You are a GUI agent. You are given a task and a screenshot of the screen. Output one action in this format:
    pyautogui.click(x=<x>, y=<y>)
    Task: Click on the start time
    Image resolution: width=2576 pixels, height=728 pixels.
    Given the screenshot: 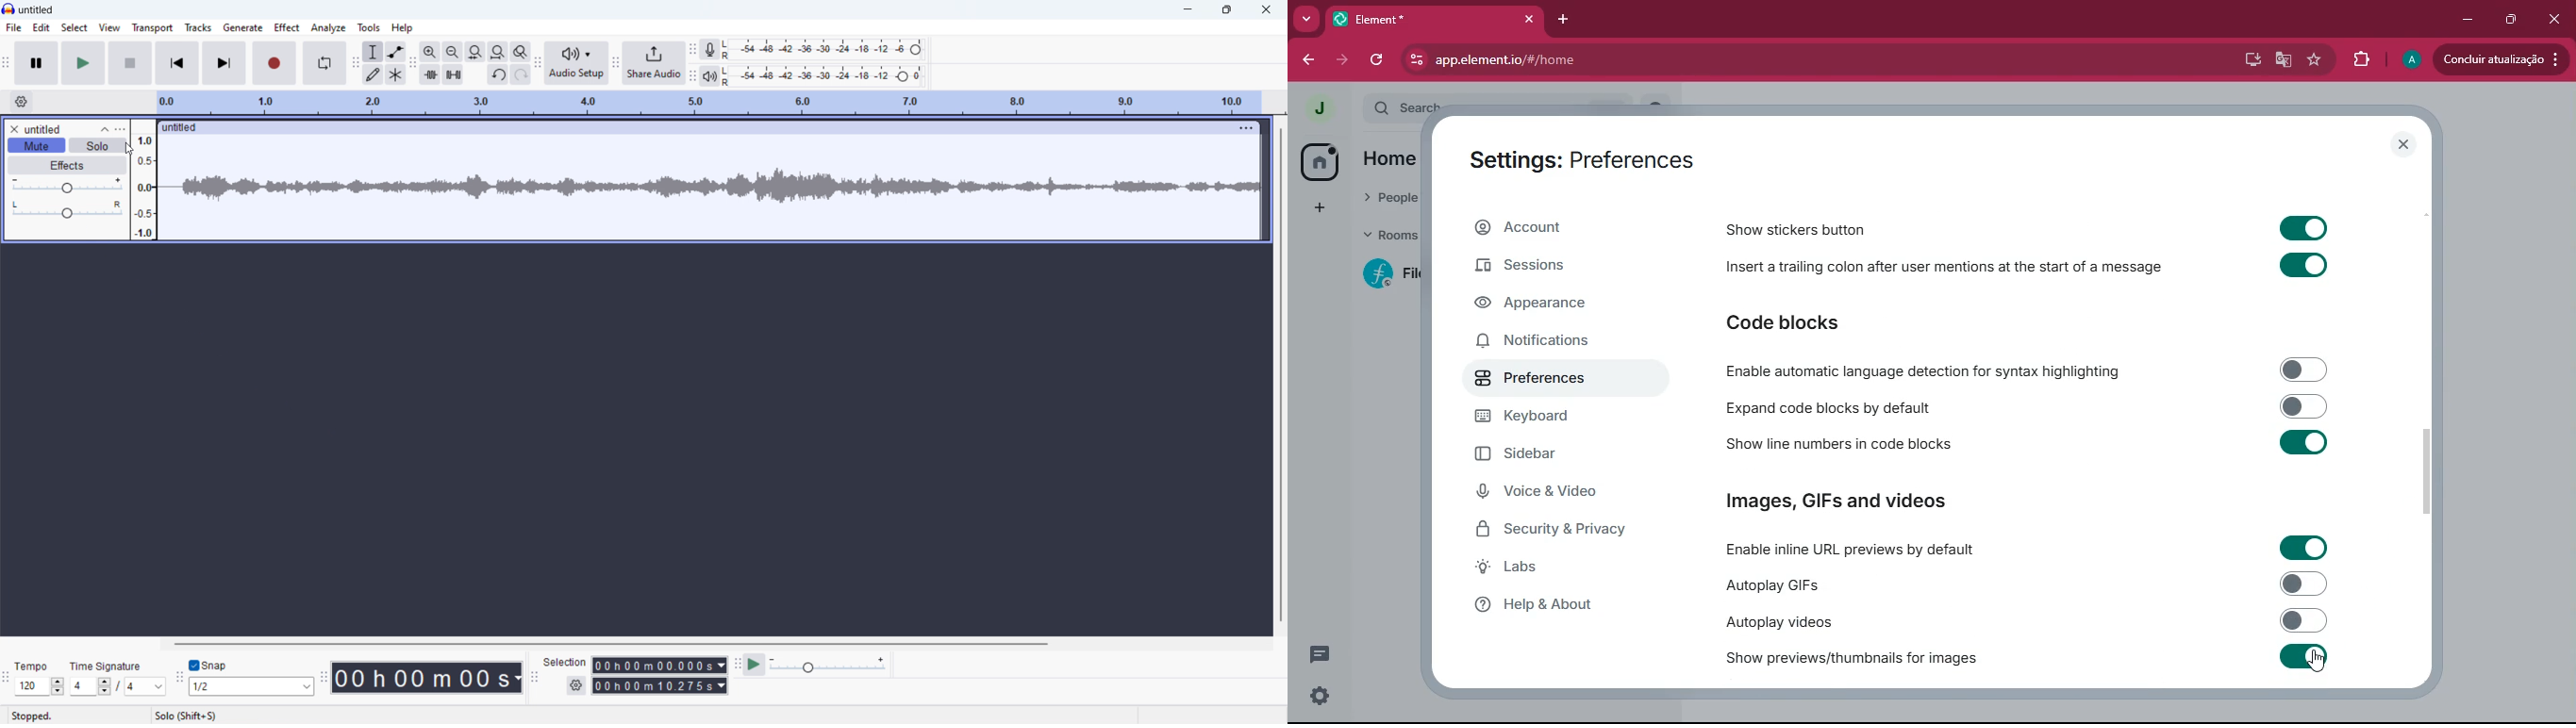 What is the action you would take?
    pyautogui.click(x=660, y=665)
    